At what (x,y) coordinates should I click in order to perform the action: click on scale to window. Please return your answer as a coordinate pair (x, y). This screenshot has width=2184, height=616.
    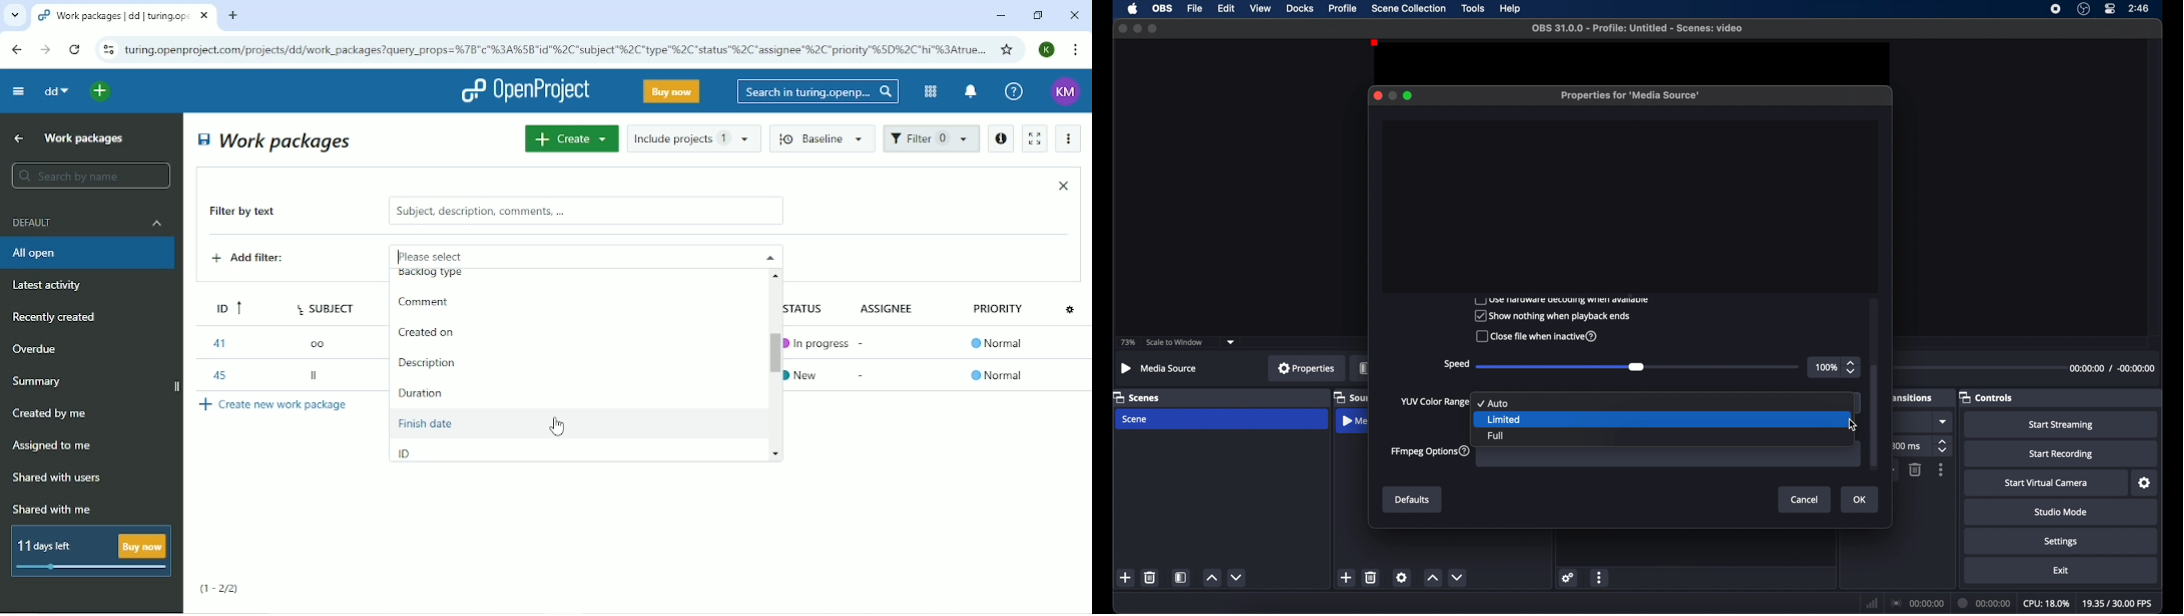
    Looking at the image, I should click on (1176, 342).